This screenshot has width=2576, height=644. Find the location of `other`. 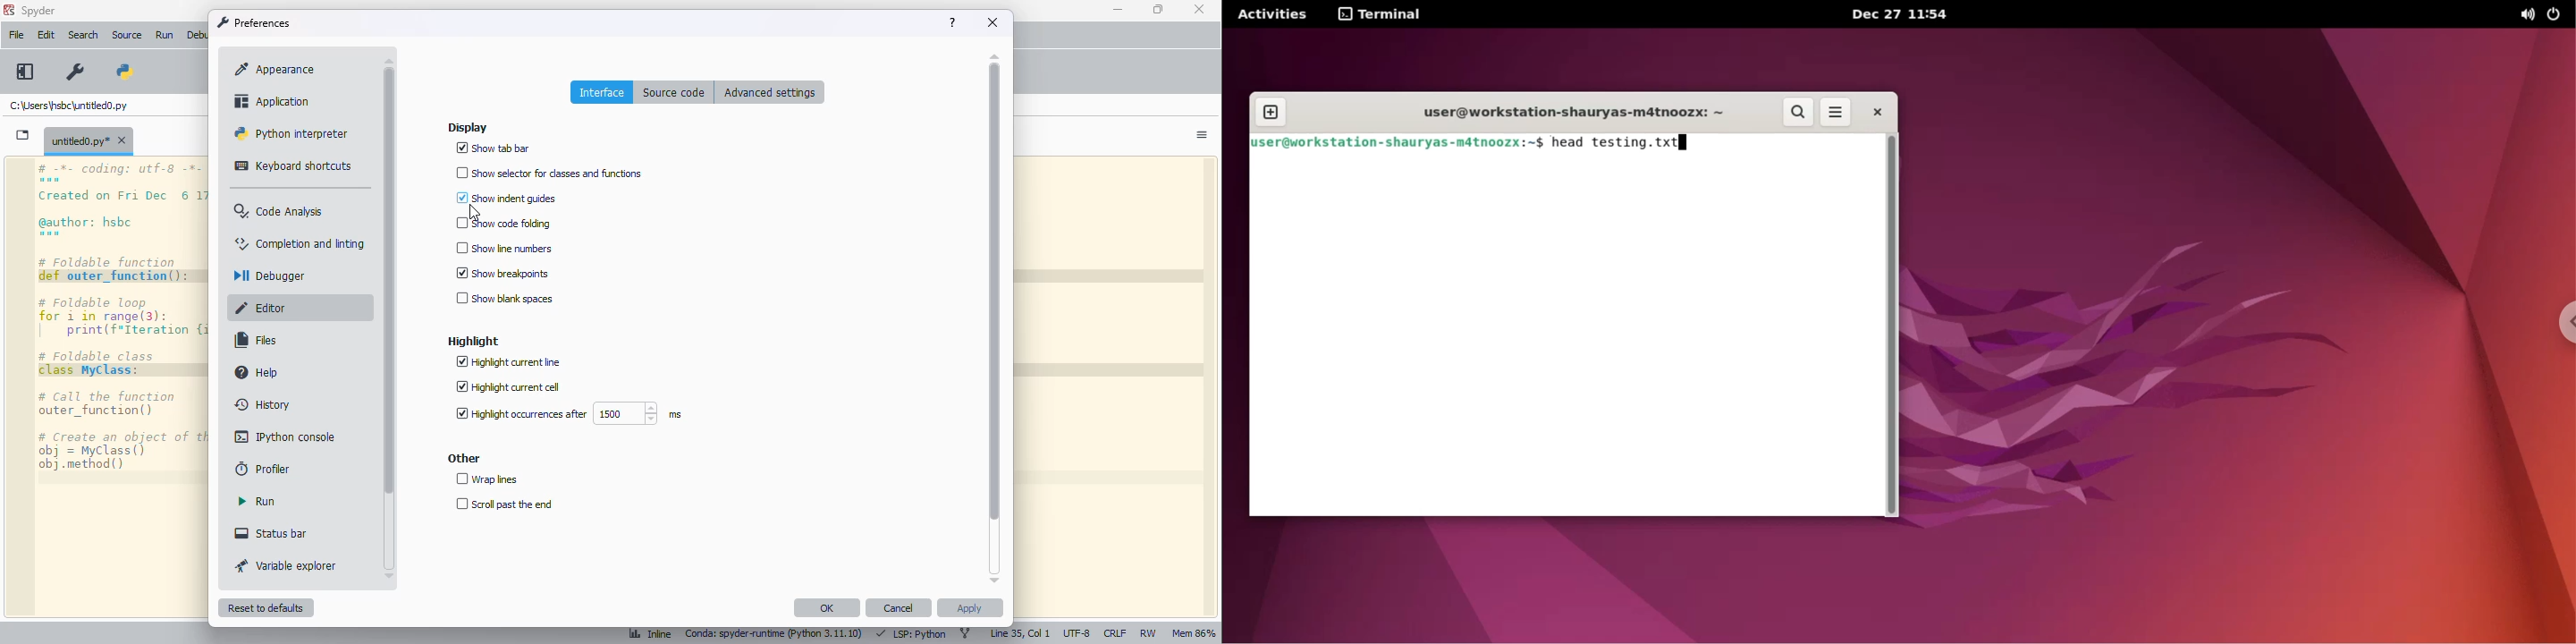

other is located at coordinates (464, 458).